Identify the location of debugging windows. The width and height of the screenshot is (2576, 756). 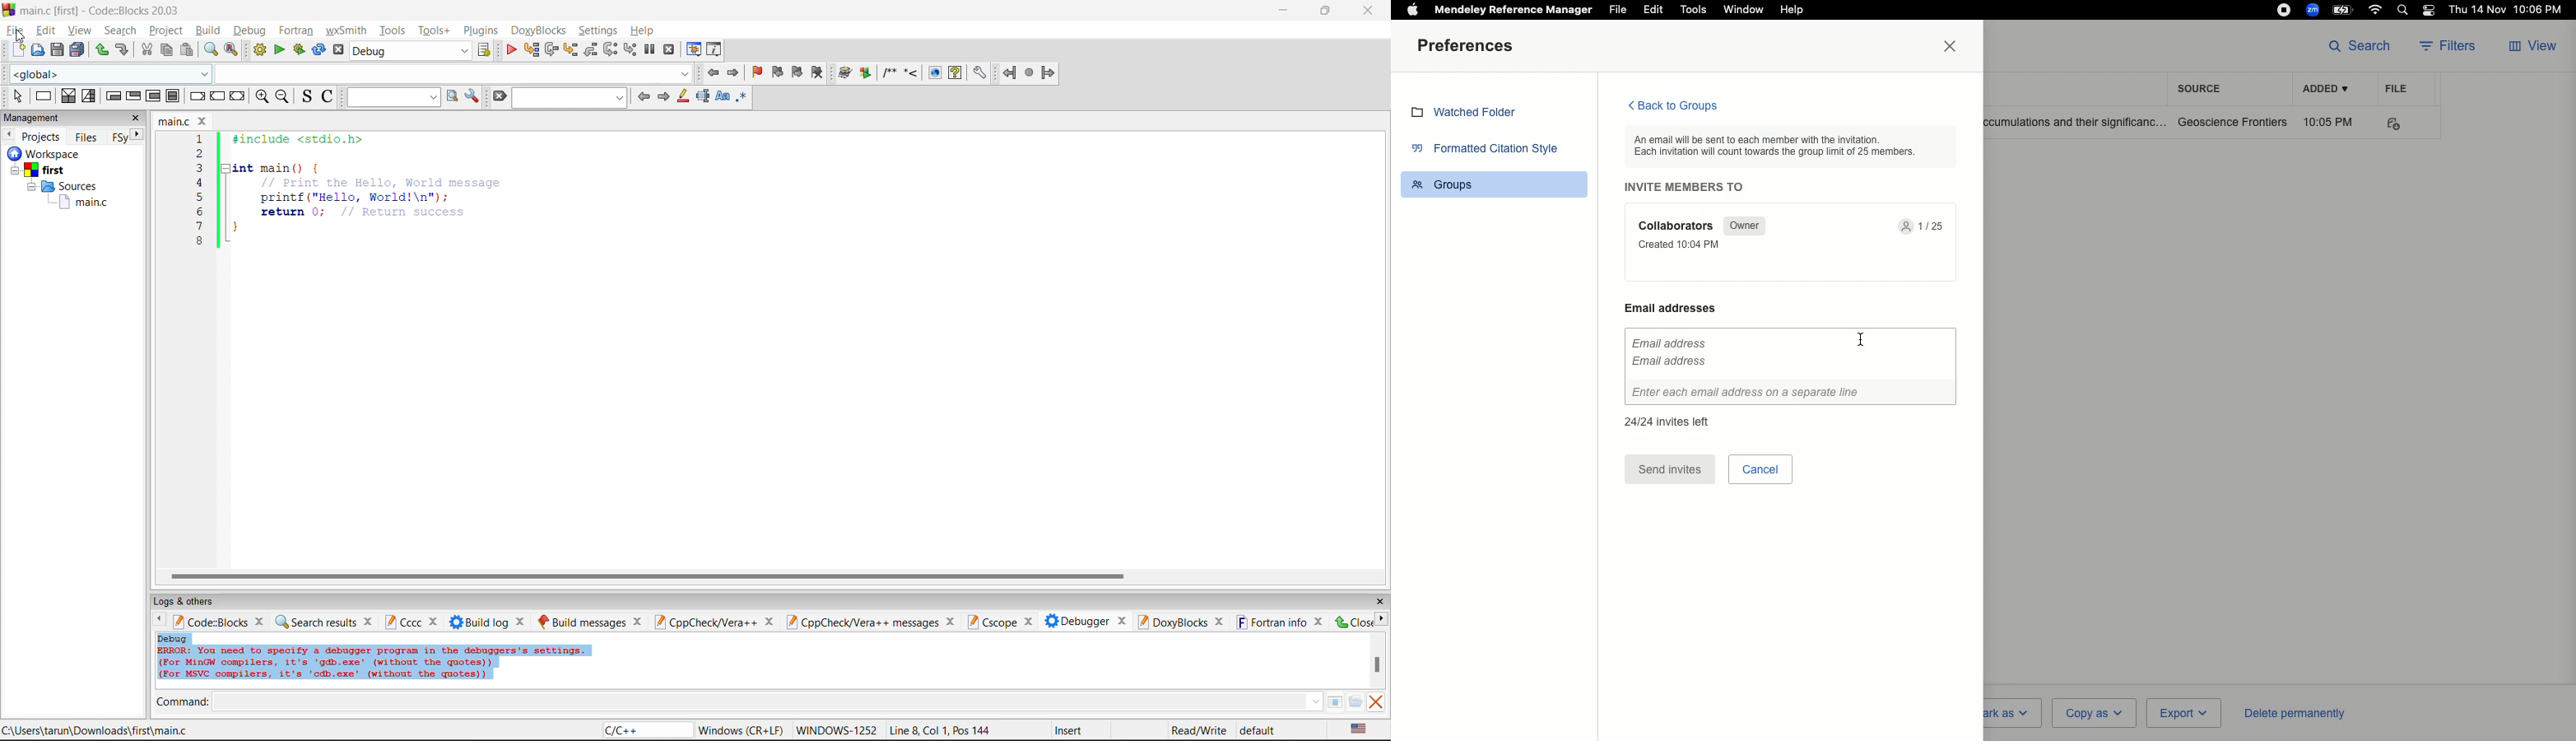
(694, 51).